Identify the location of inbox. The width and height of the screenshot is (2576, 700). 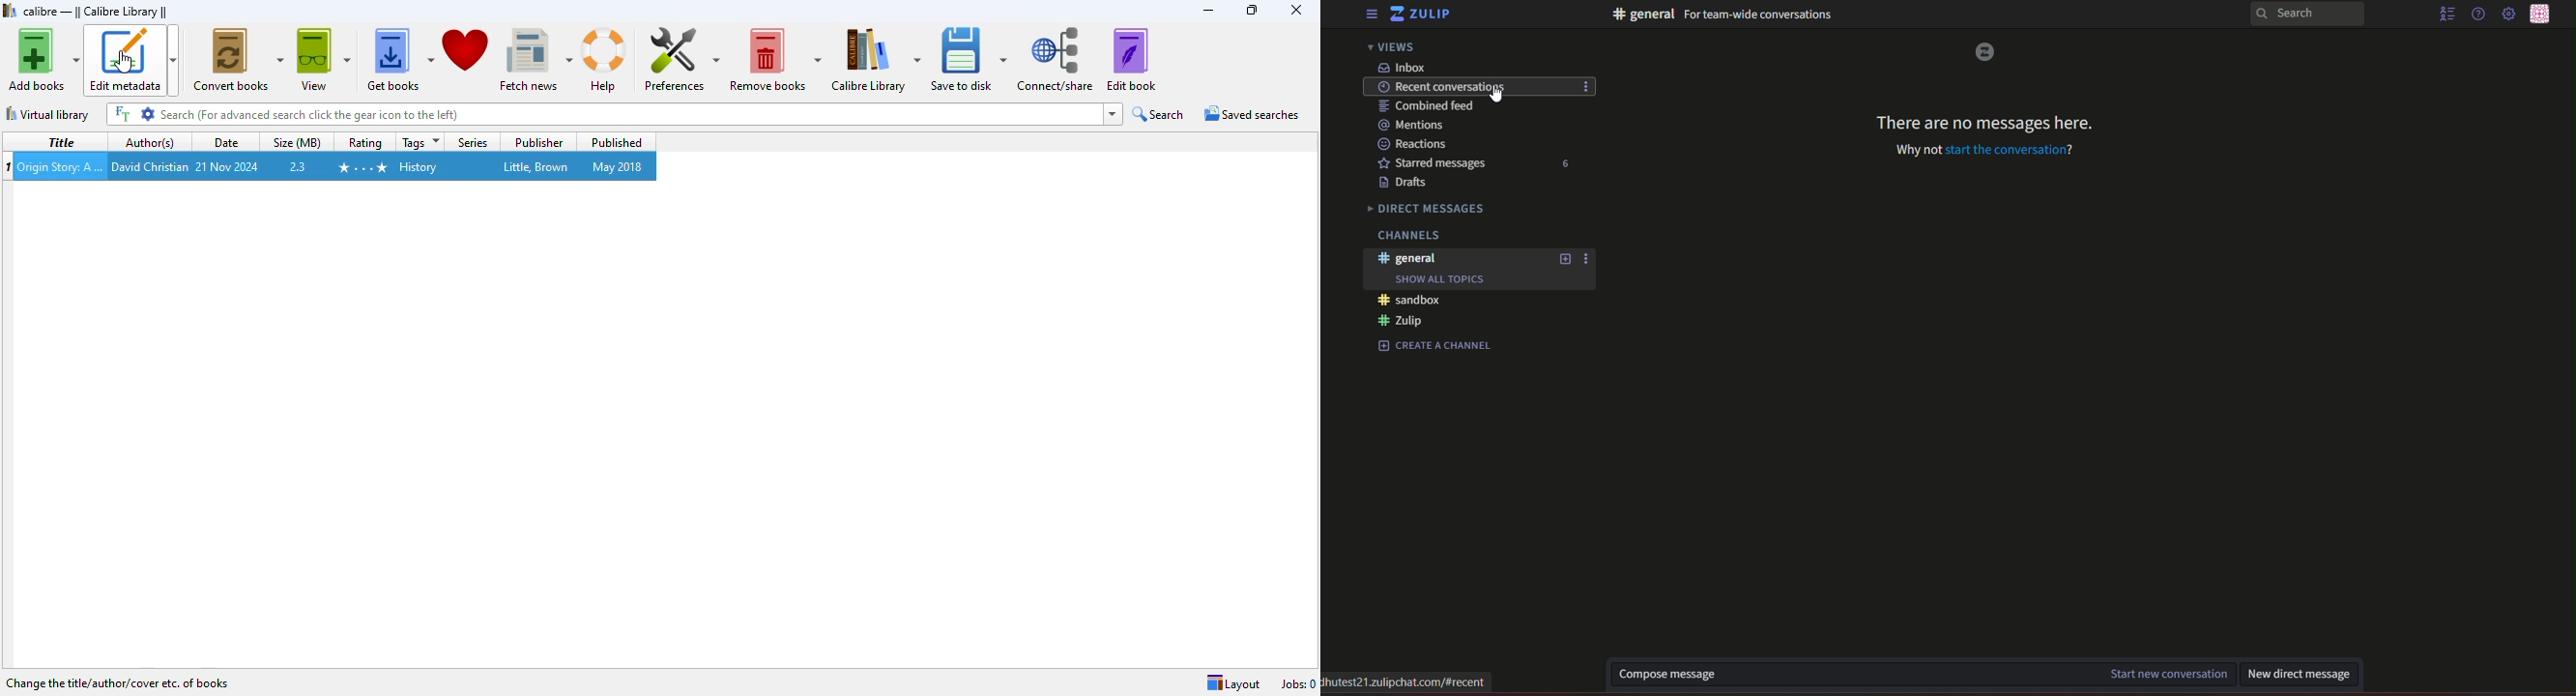
(1404, 67).